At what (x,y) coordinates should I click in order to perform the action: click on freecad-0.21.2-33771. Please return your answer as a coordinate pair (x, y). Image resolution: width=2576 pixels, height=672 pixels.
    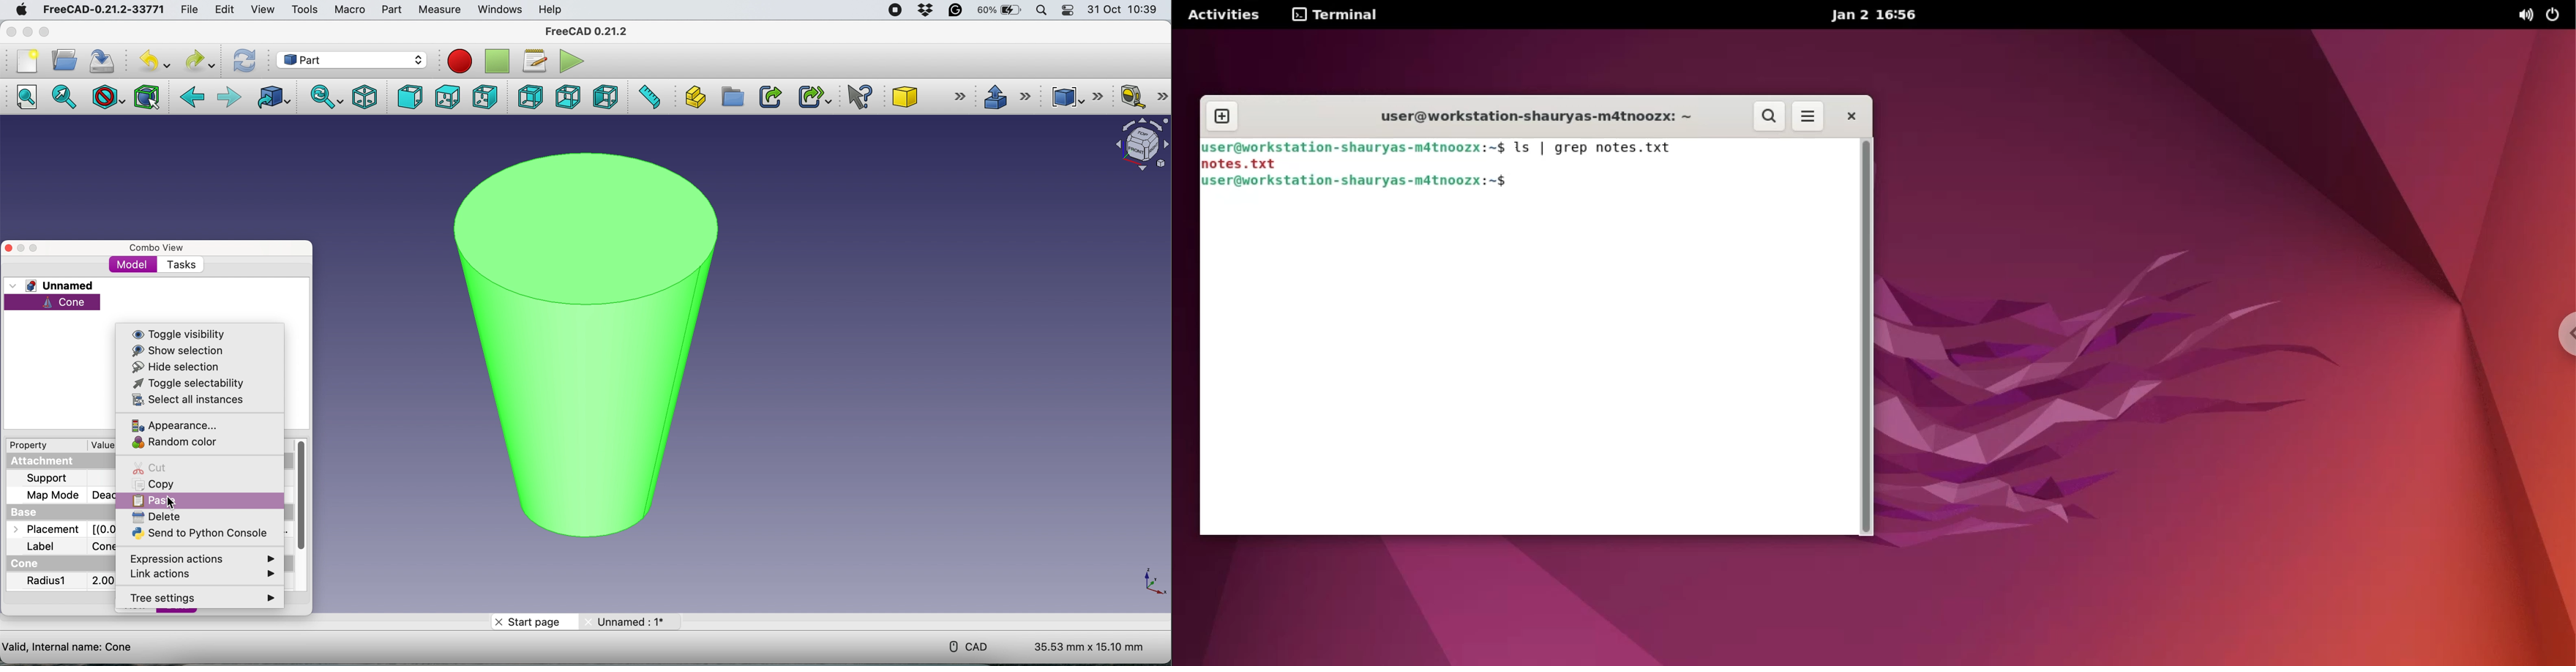
    Looking at the image, I should click on (104, 9).